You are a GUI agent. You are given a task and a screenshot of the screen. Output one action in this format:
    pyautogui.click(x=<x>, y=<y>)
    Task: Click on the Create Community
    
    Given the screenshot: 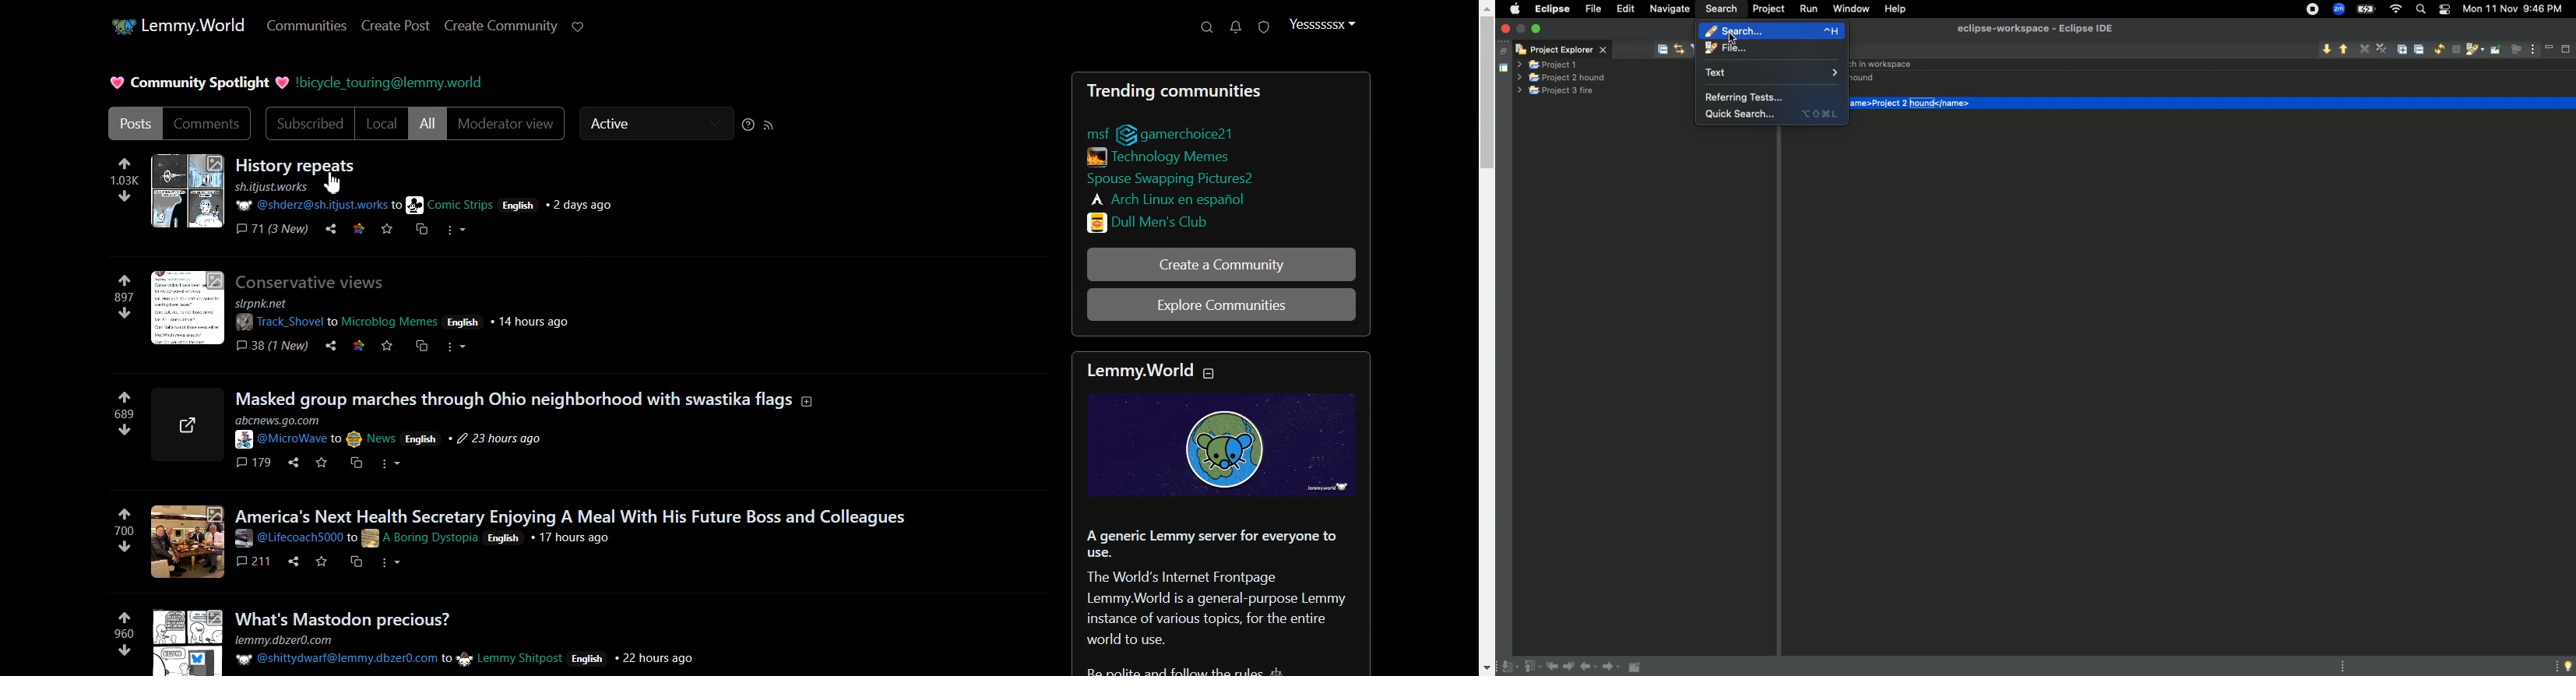 What is the action you would take?
    pyautogui.click(x=501, y=26)
    